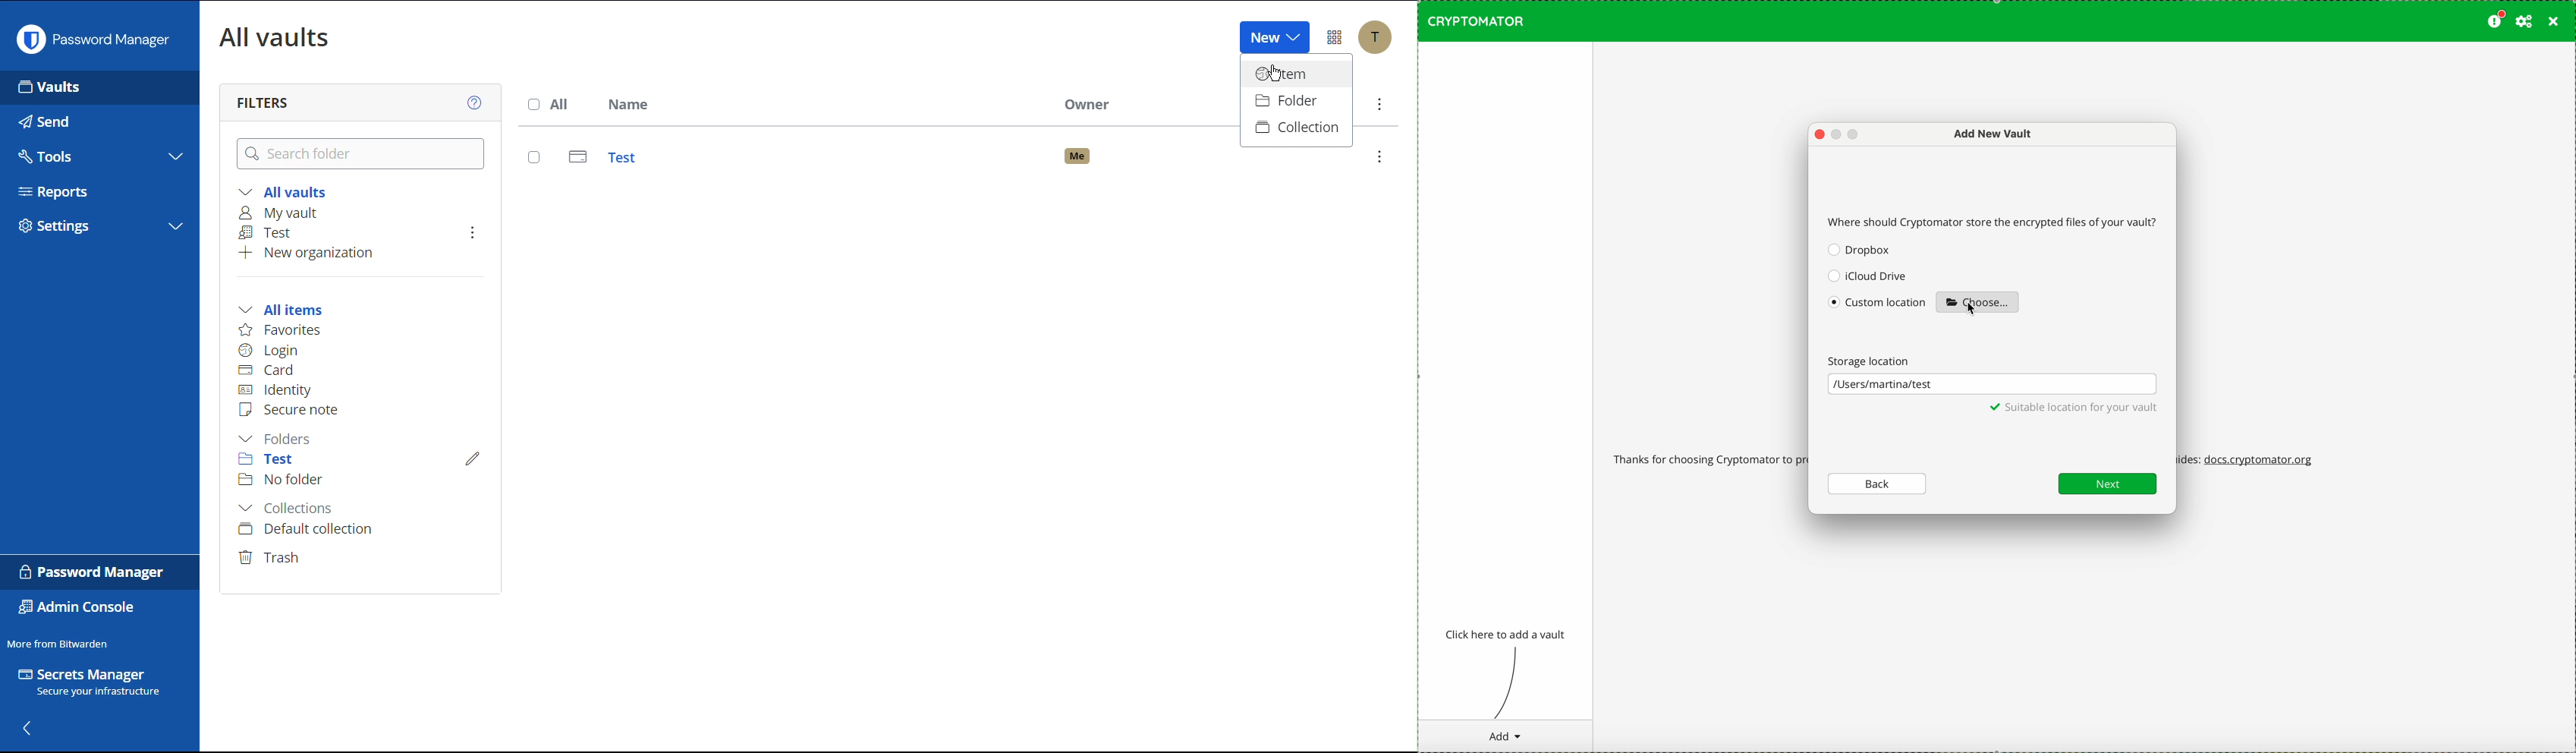  What do you see at coordinates (98, 87) in the screenshot?
I see `Vaults` at bounding box center [98, 87].